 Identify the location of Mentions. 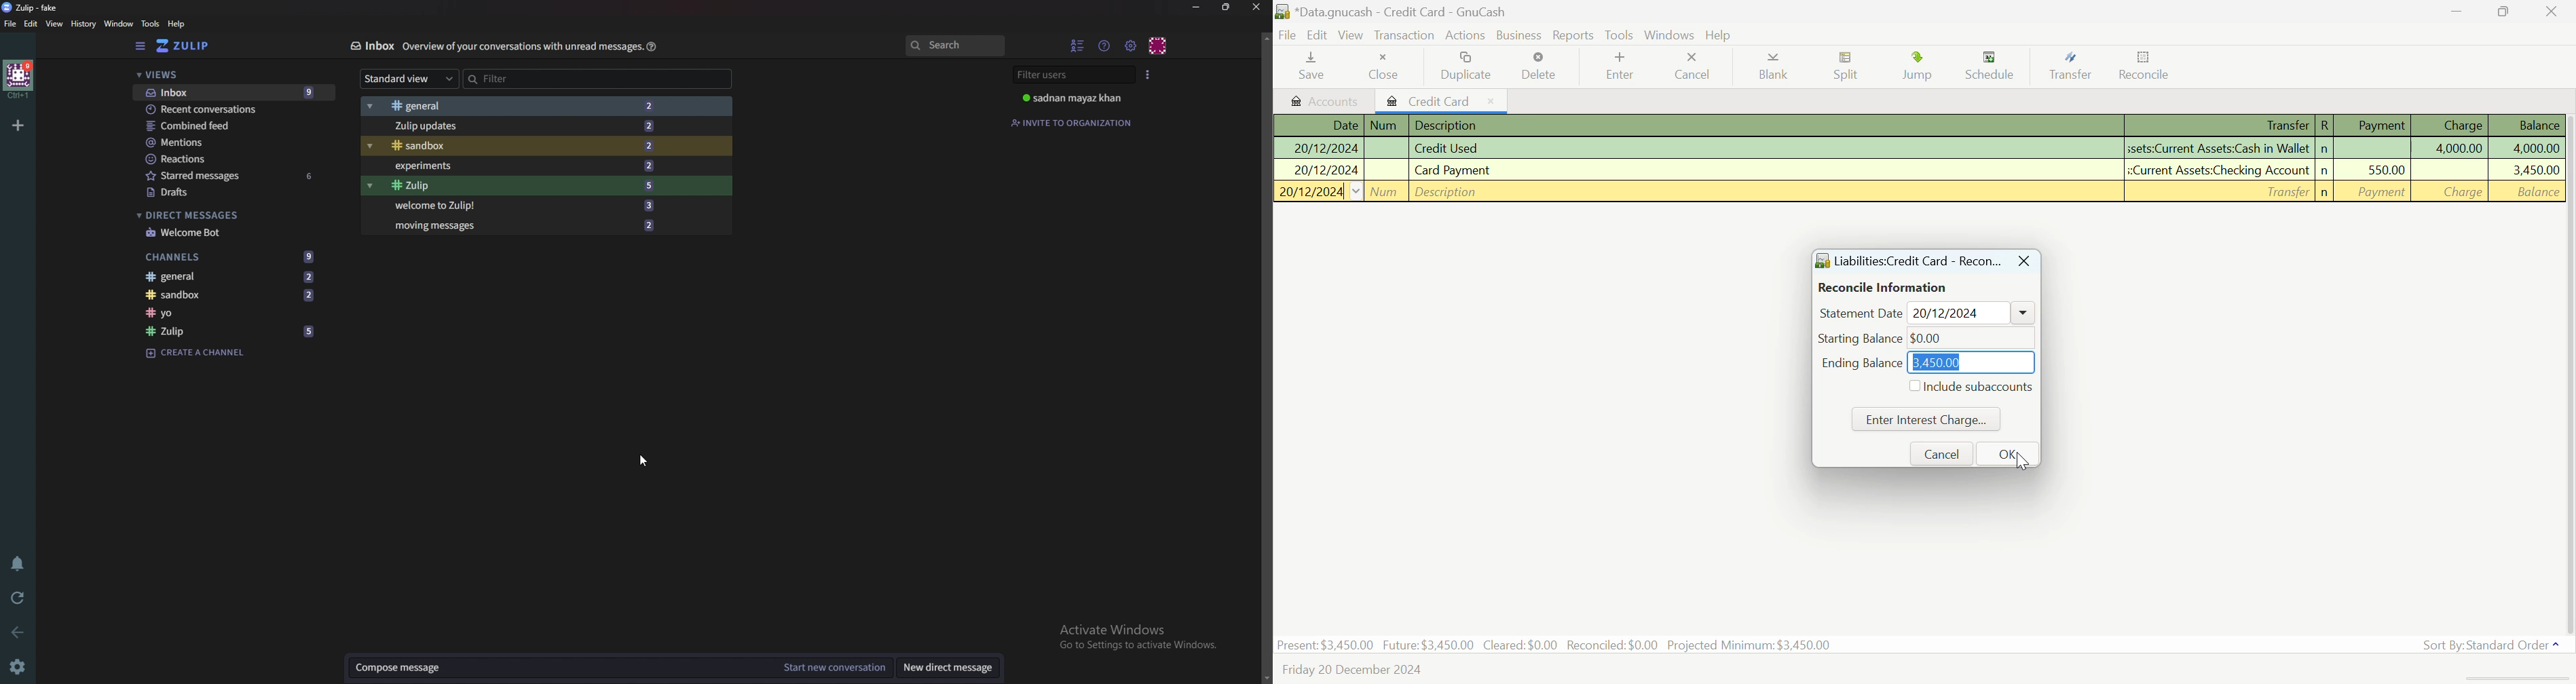
(231, 143).